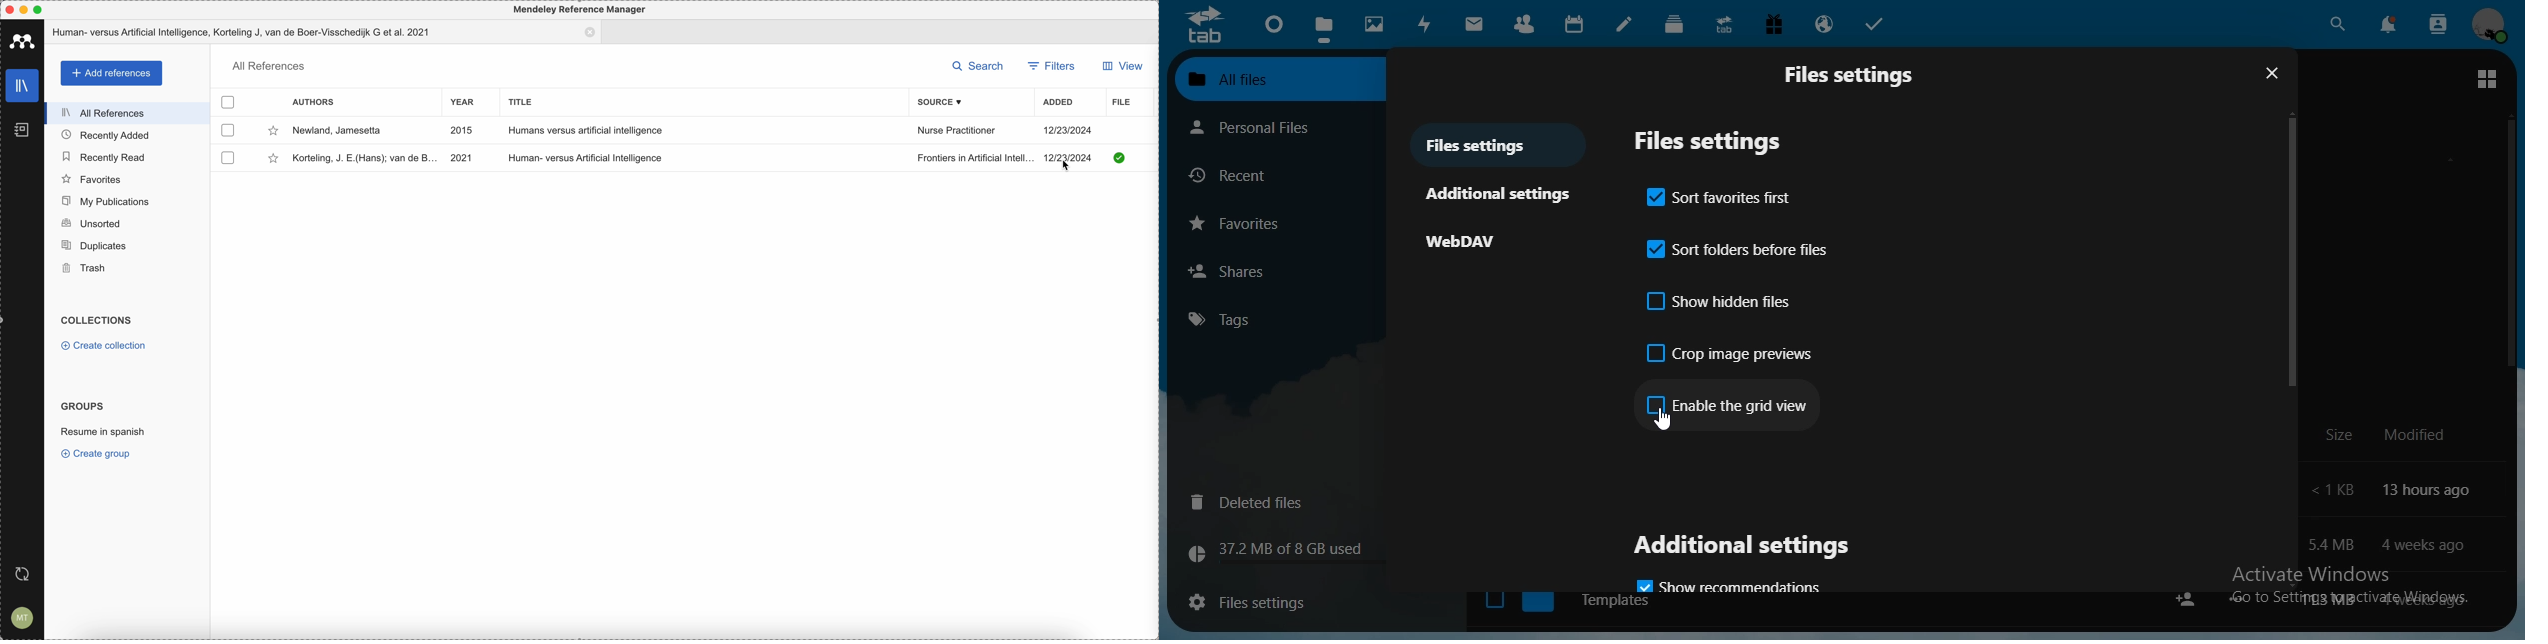  Describe the element at coordinates (126, 246) in the screenshot. I see `duplicates` at that location.